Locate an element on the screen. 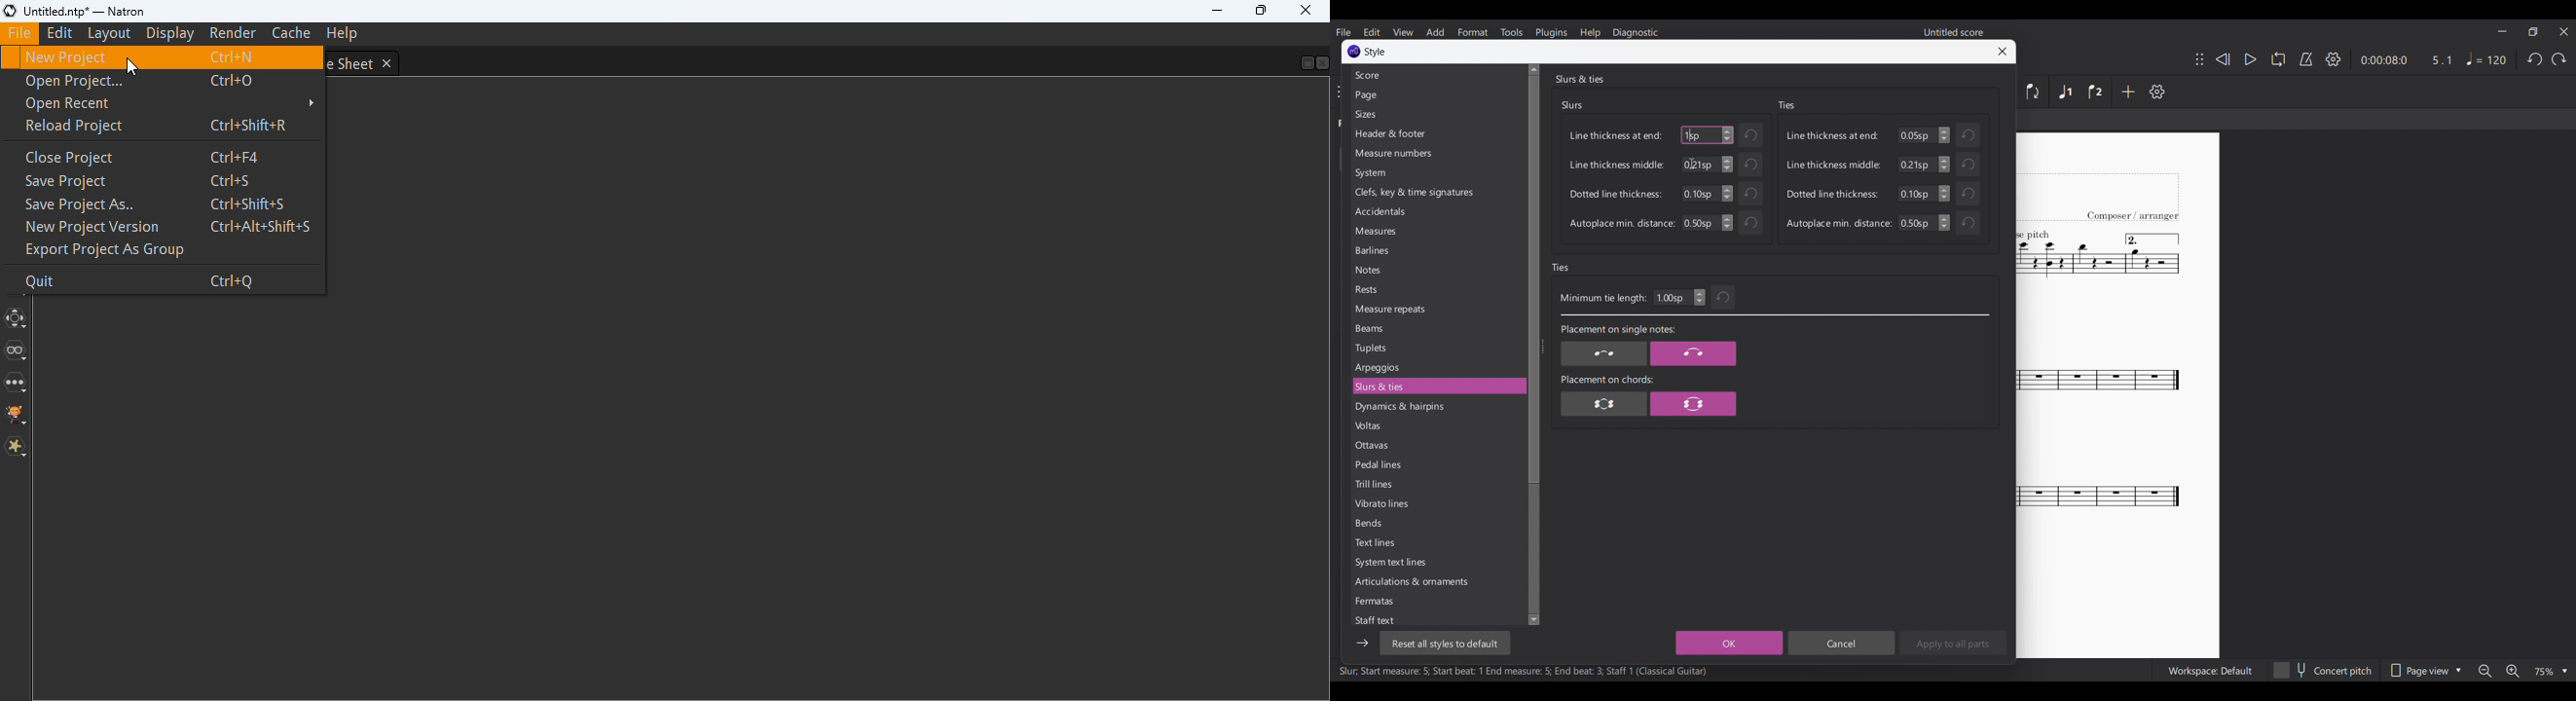  Tuplets is located at coordinates (1436, 348).